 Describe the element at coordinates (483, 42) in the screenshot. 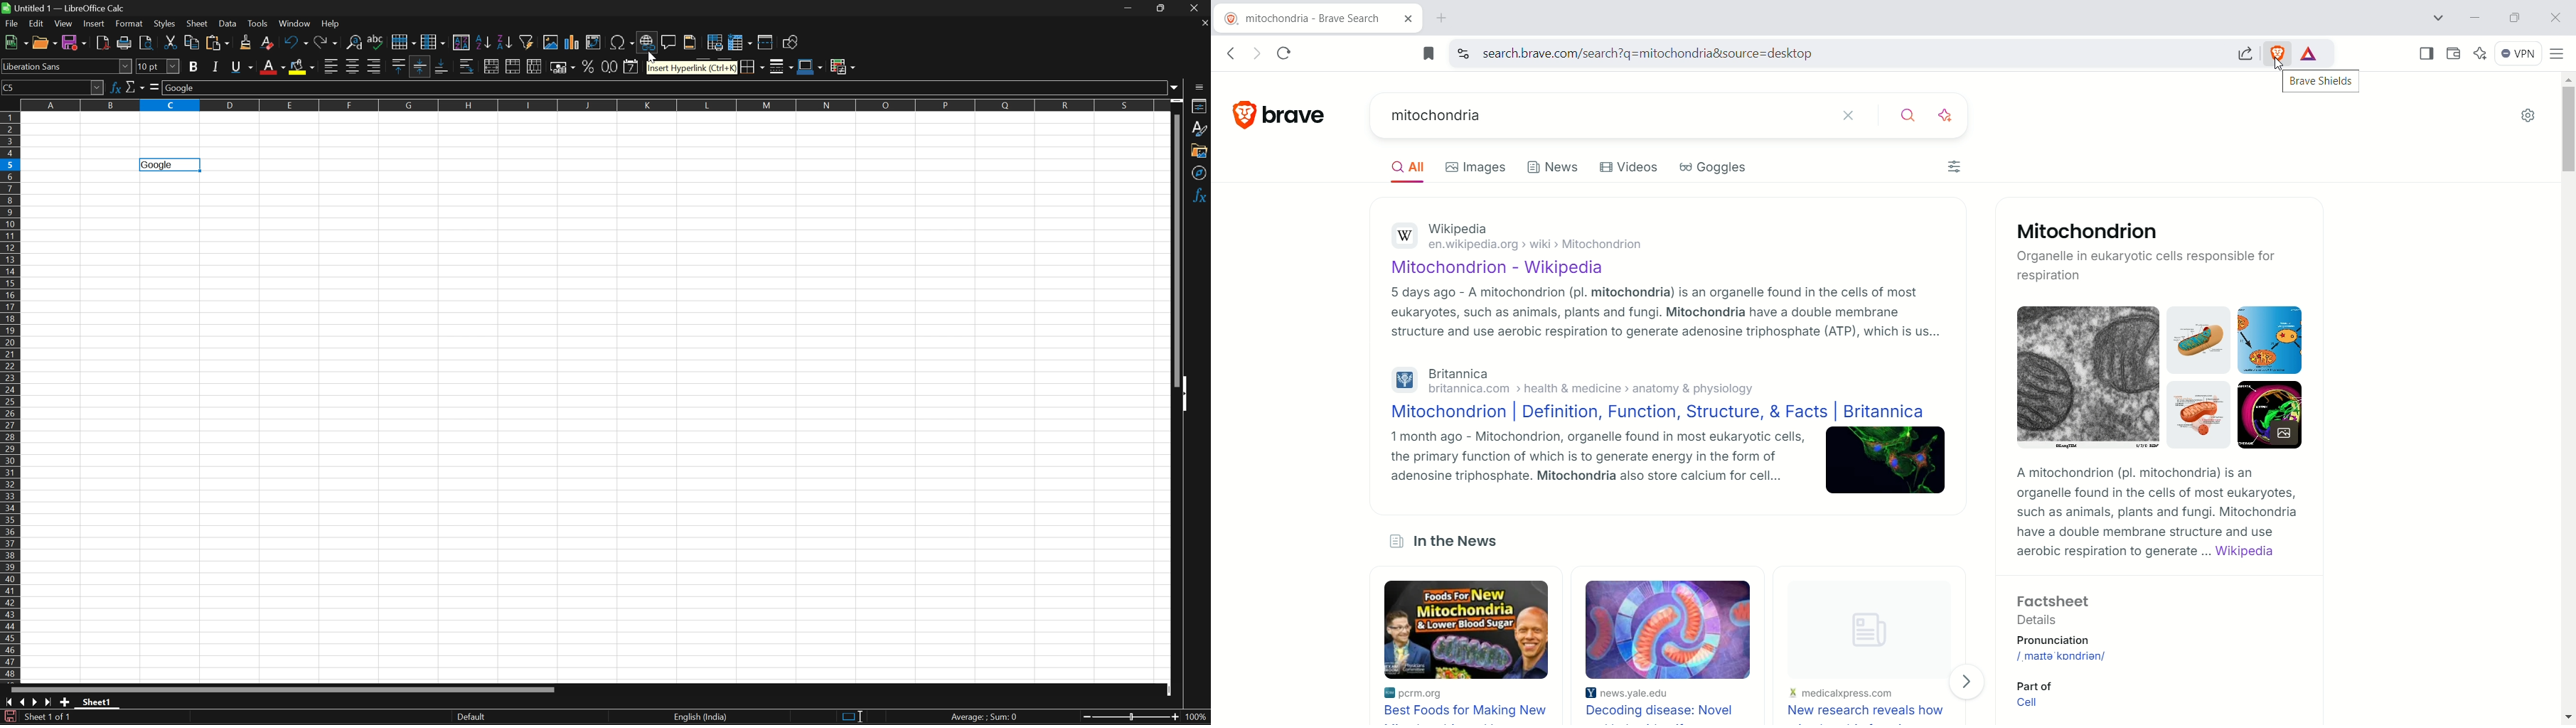

I see `Sort ascending` at that location.